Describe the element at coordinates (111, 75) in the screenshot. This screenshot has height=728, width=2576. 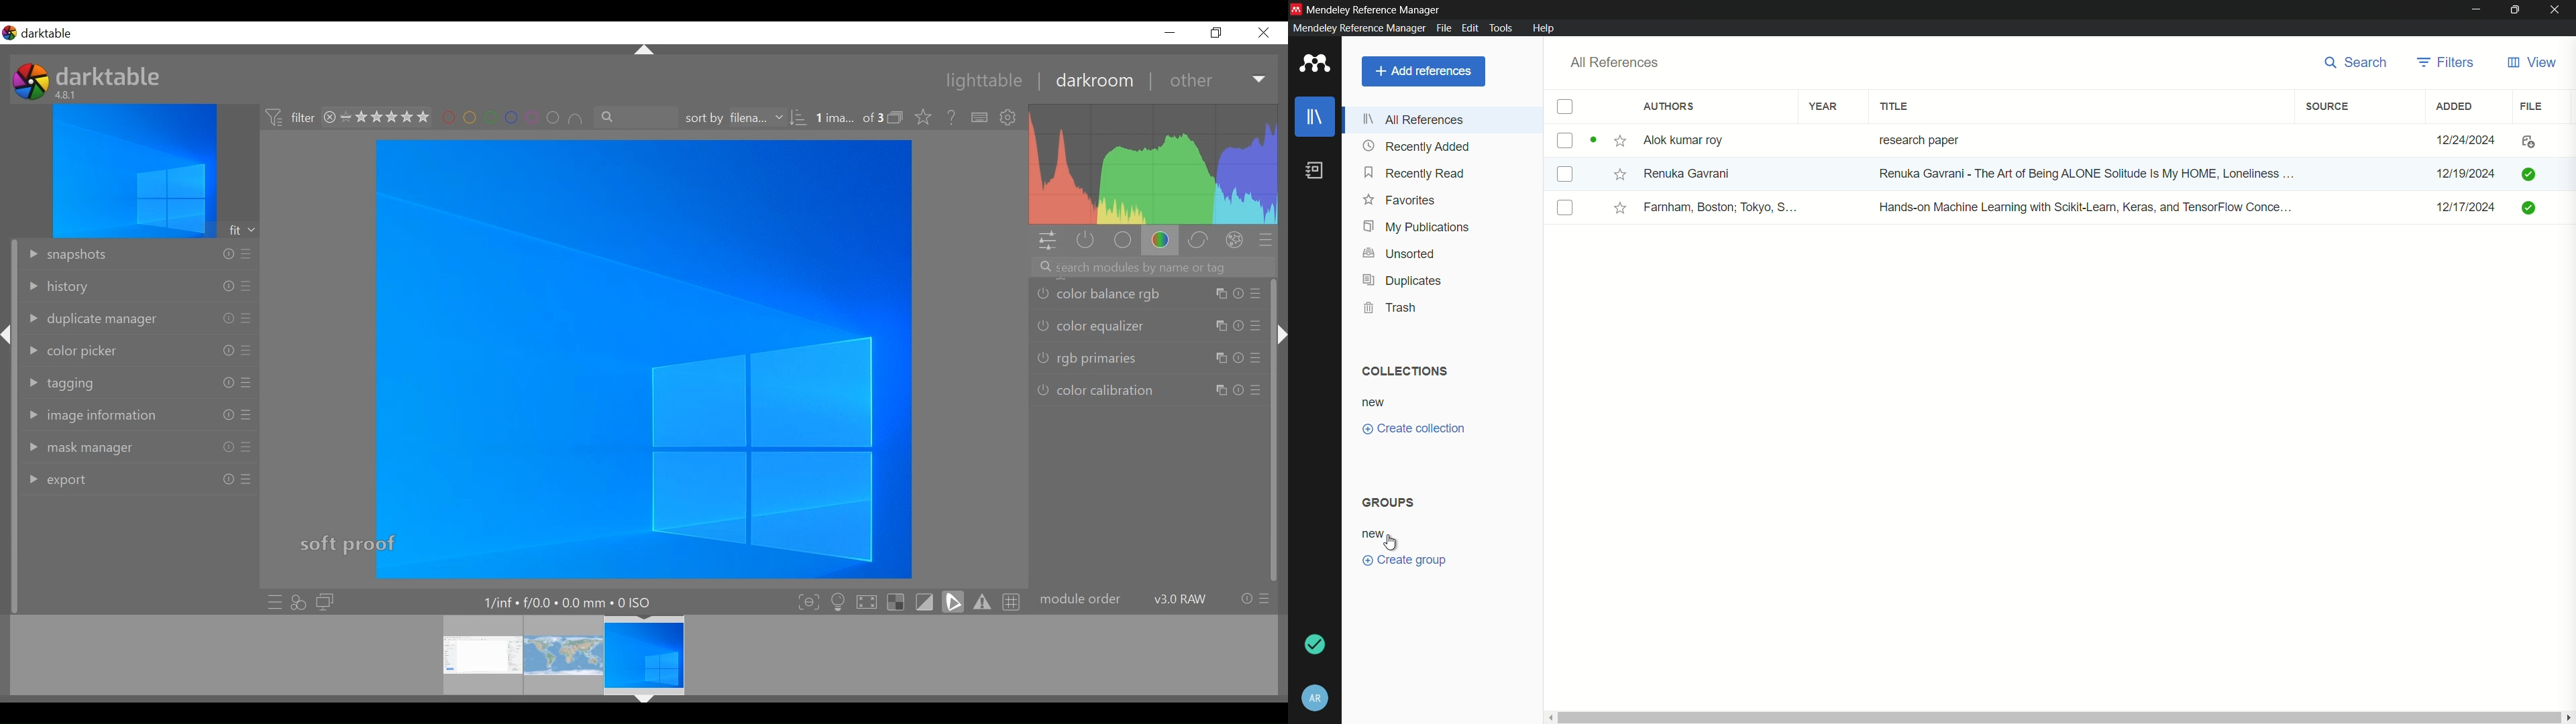
I see `darktable` at that location.